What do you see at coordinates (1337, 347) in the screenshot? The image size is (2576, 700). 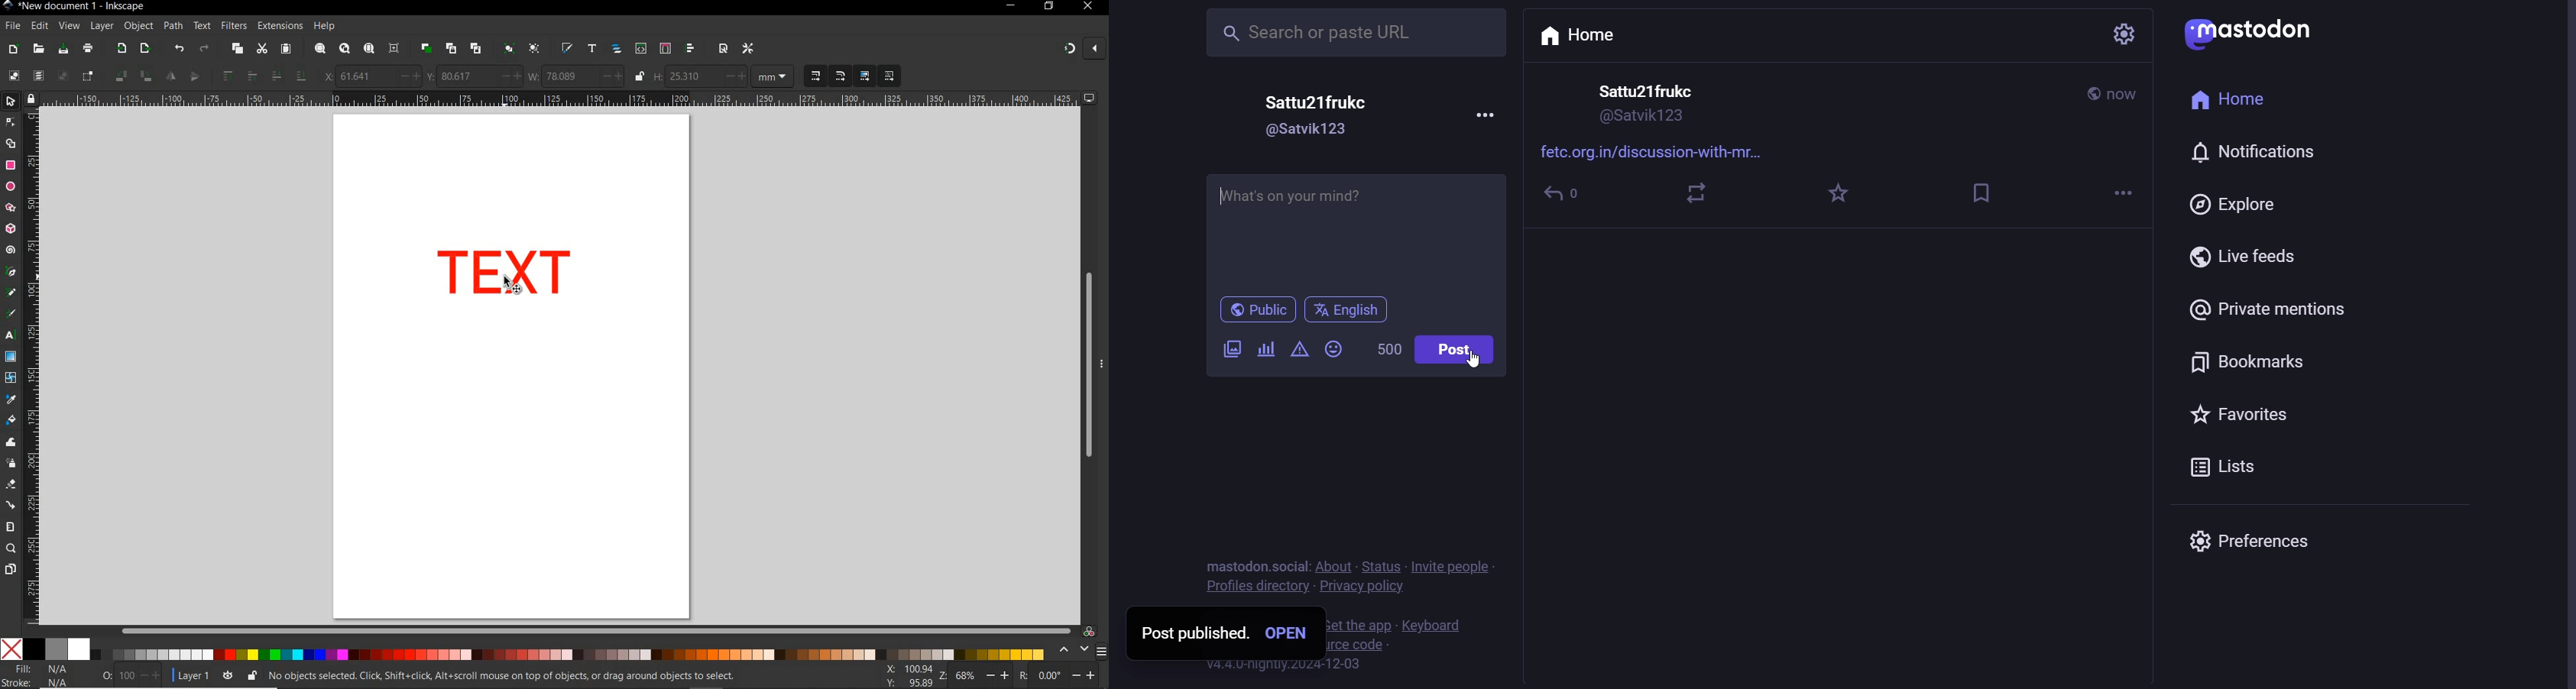 I see `emoji` at bounding box center [1337, 347].